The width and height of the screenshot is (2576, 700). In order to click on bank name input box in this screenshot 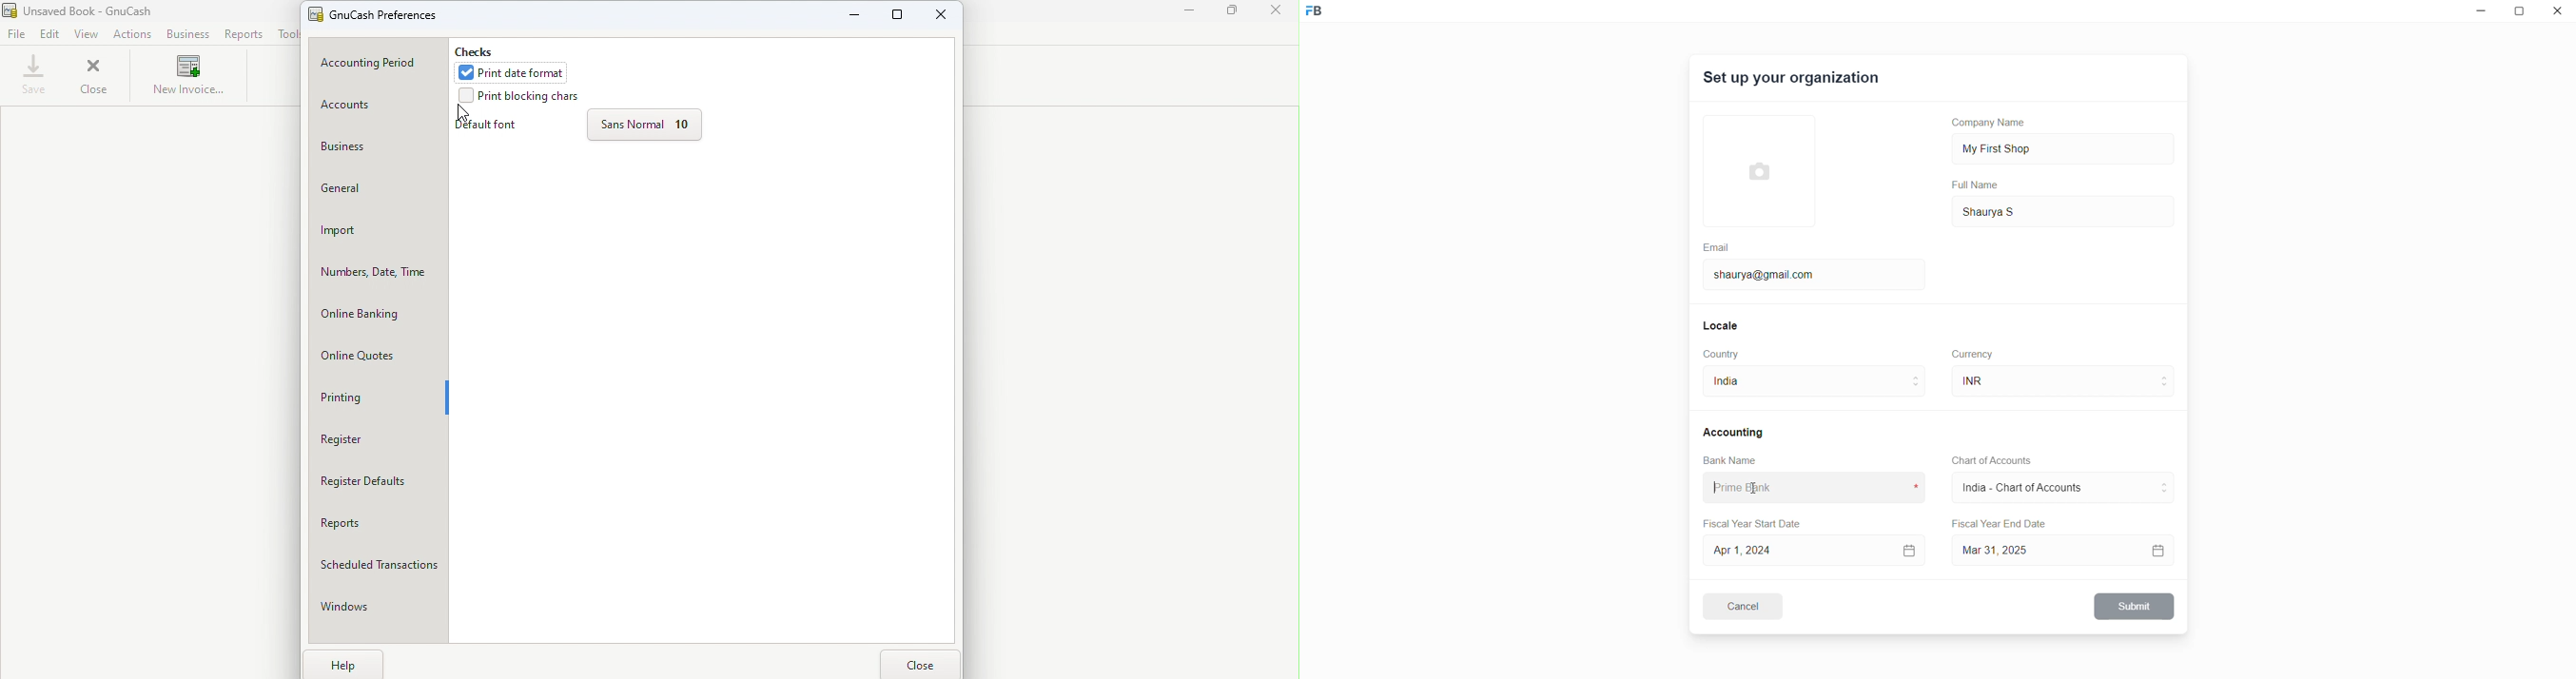, I will do `click(1809, 488)`.